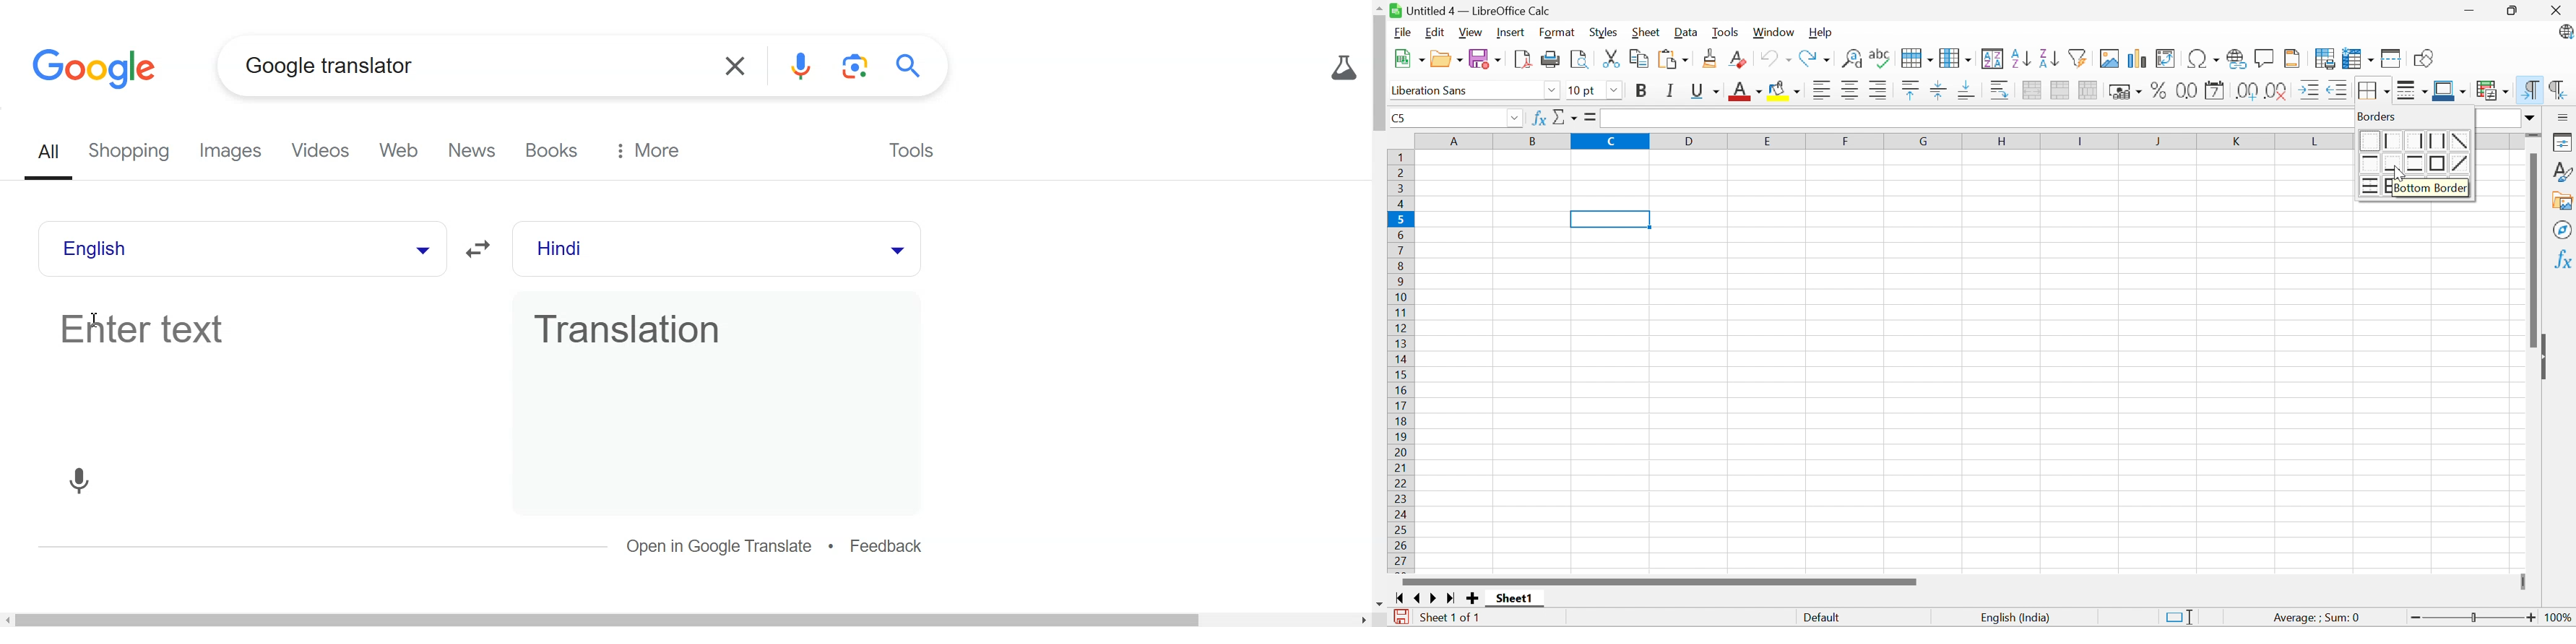  What do you see at coordinates (1747, 92) in the screenshot?
I see `Font color` at bounding box center [1747, 92].